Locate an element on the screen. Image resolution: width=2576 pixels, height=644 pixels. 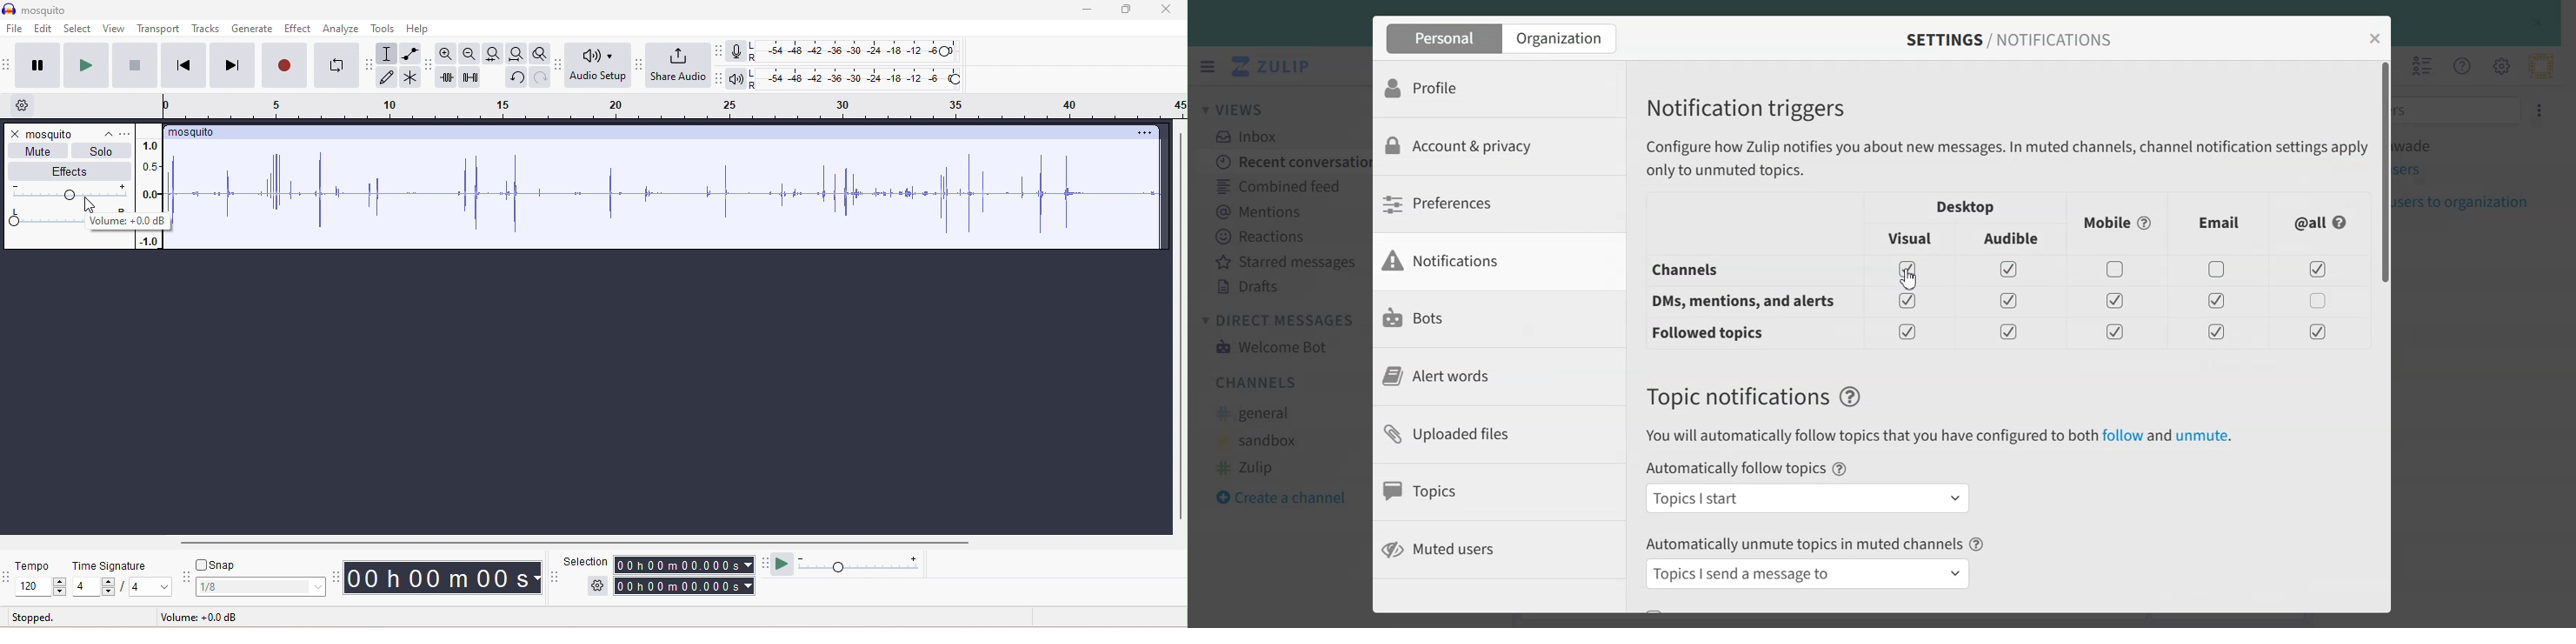
Notifications is located at coordinates (1480, 261).